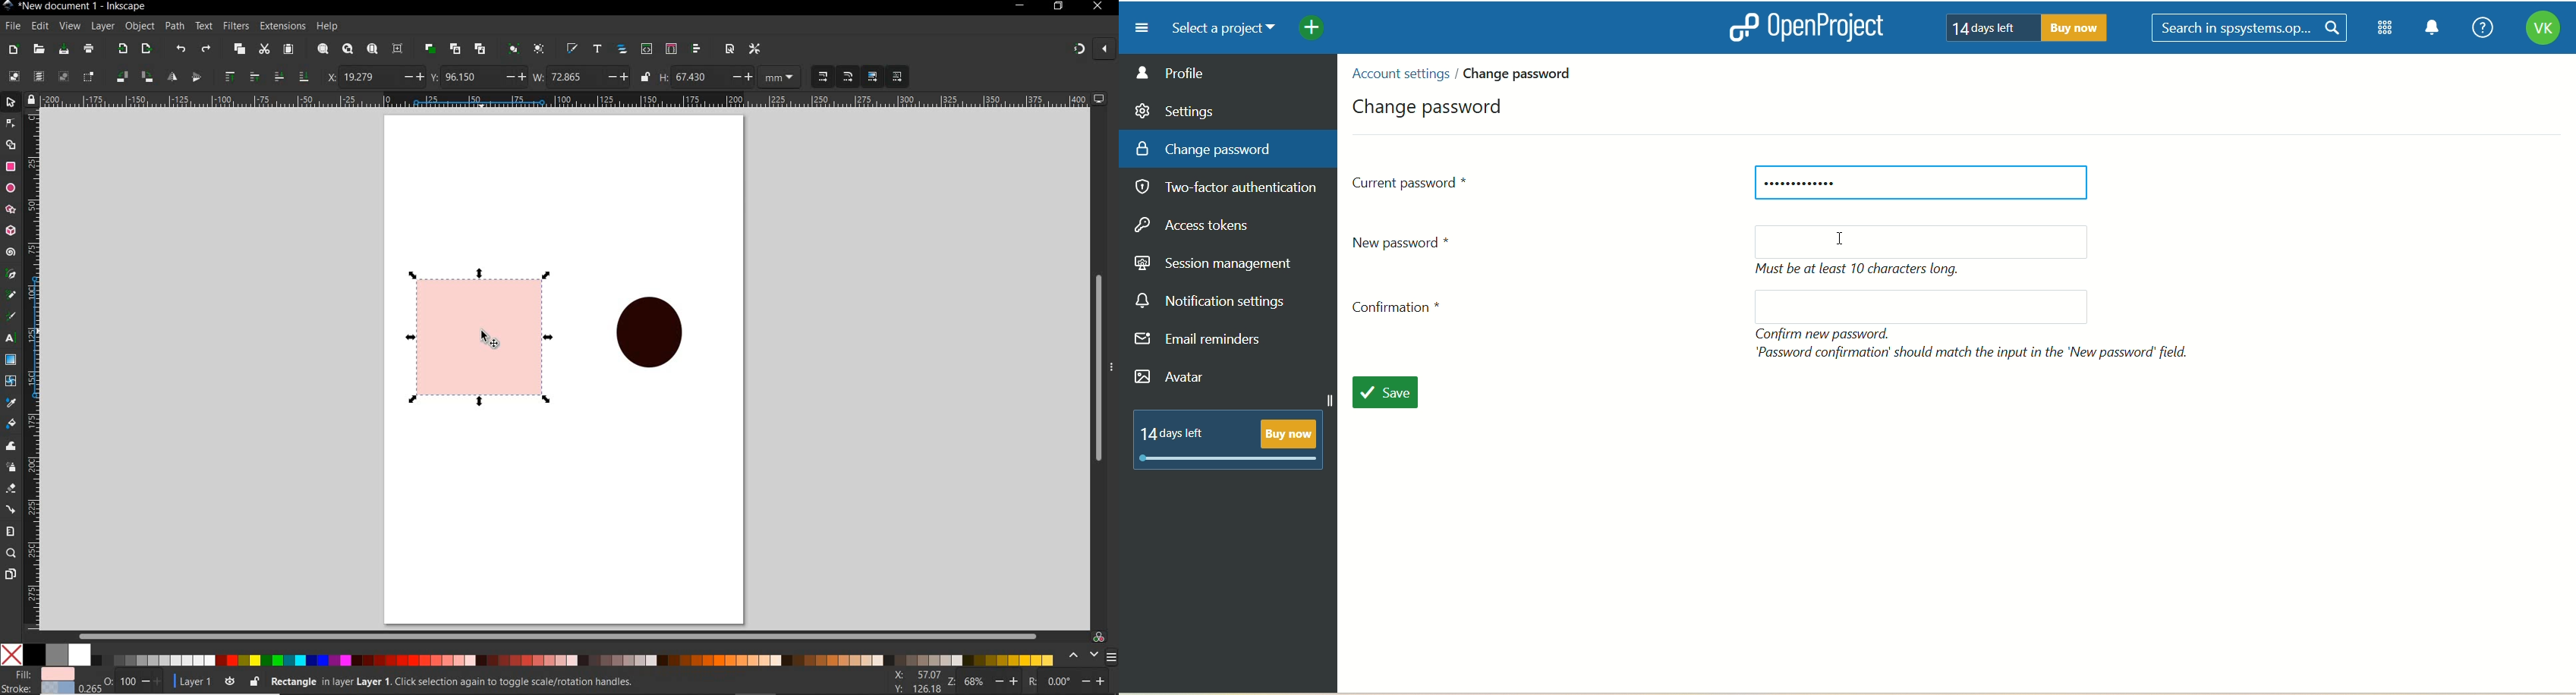 This screenshot has height=700, width=2576. What do you see at coordinates (11, 423) in the screenshot?
I see `paint bucket tool` at bounding box center [11, 423].